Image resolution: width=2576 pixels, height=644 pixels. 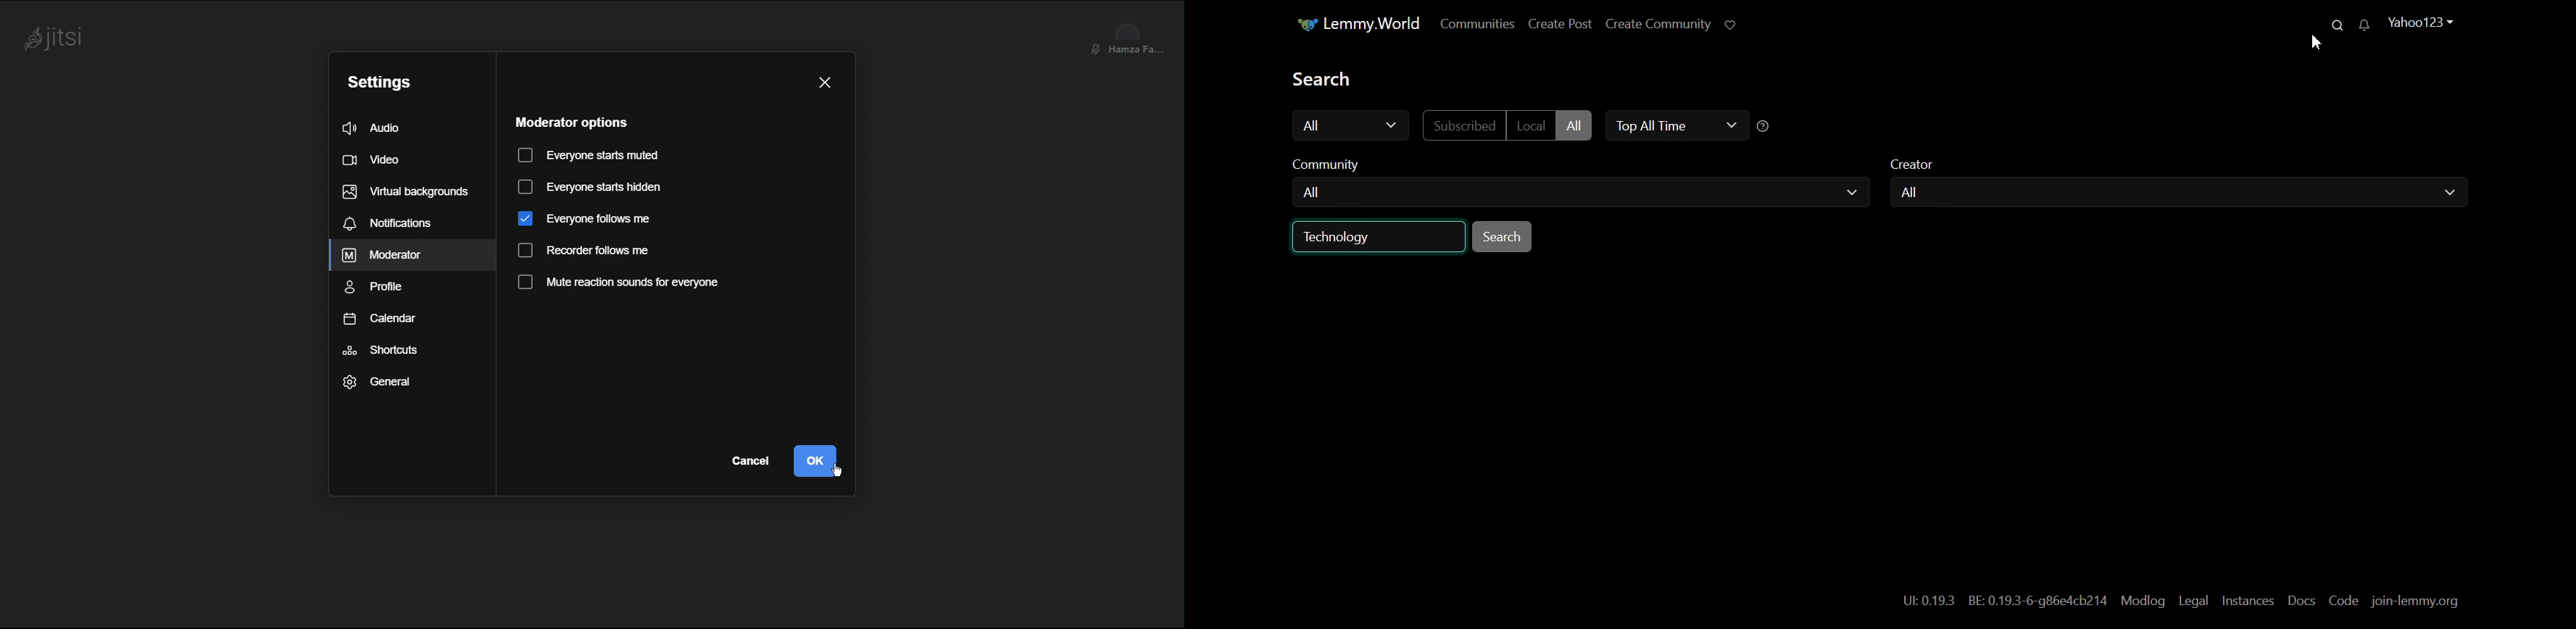 I want to click on Profile, so click(x=2415, y=21).